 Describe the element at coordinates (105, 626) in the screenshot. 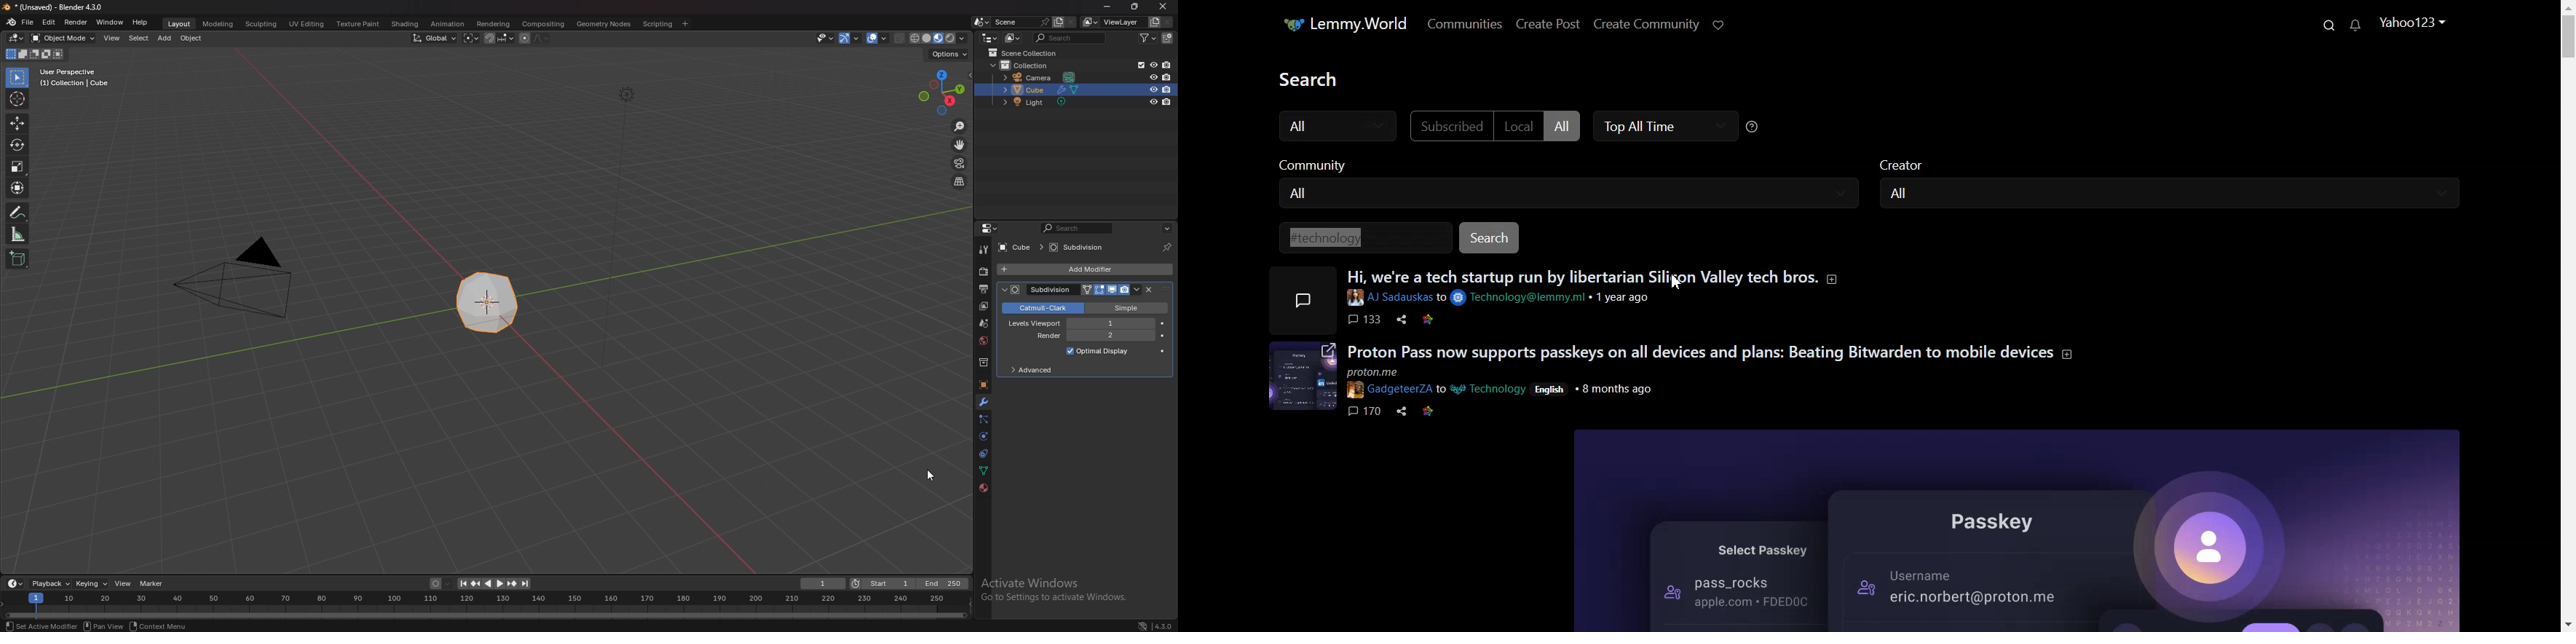

I see `pan view` at that location.